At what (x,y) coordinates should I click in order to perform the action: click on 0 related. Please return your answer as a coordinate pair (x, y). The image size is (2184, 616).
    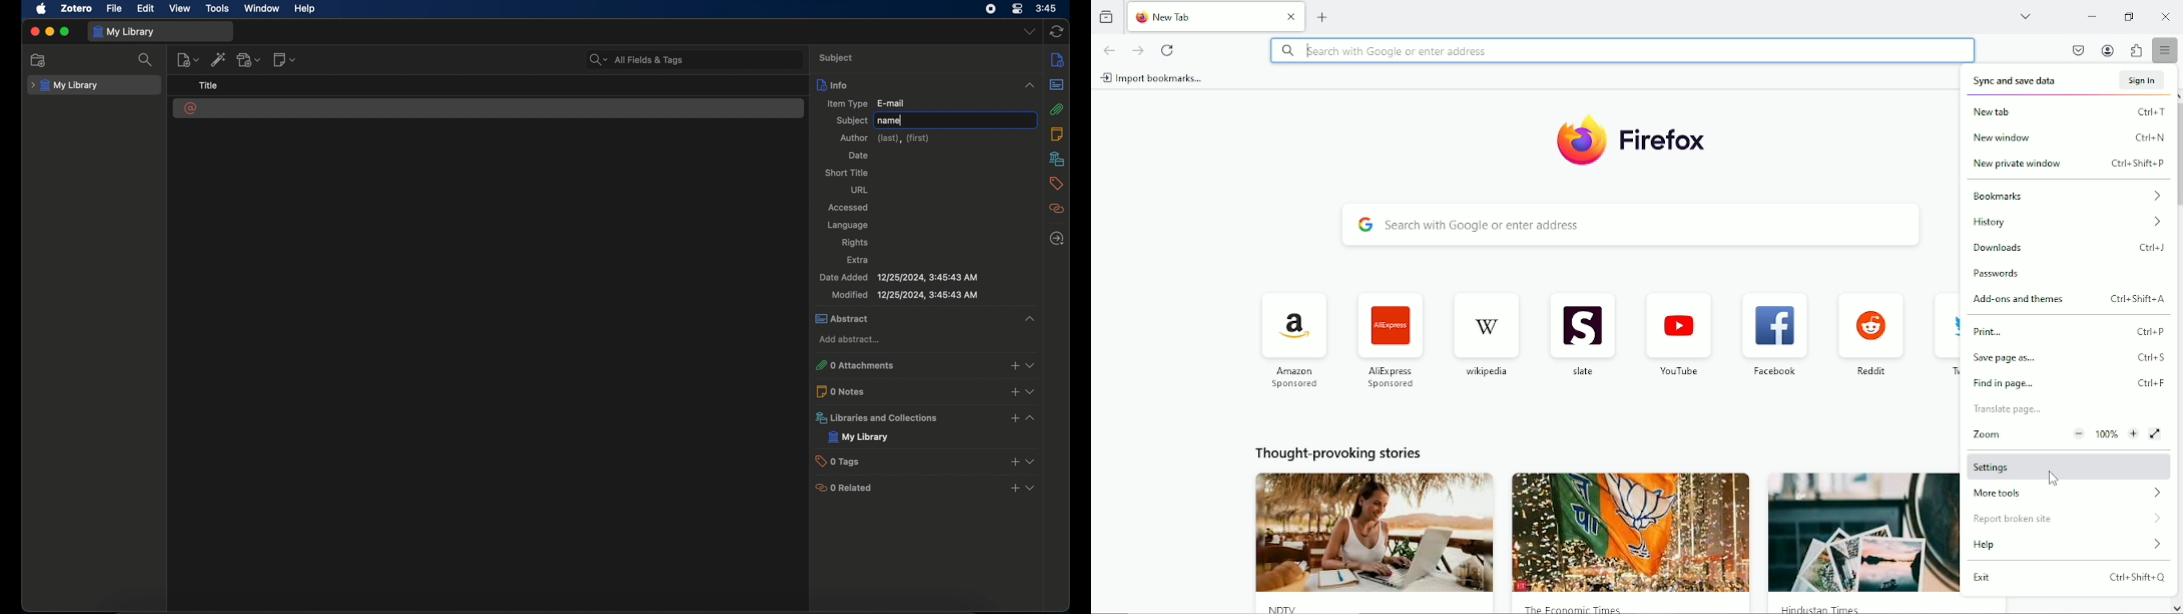
    Looking at the image, I should click on (927, 487).